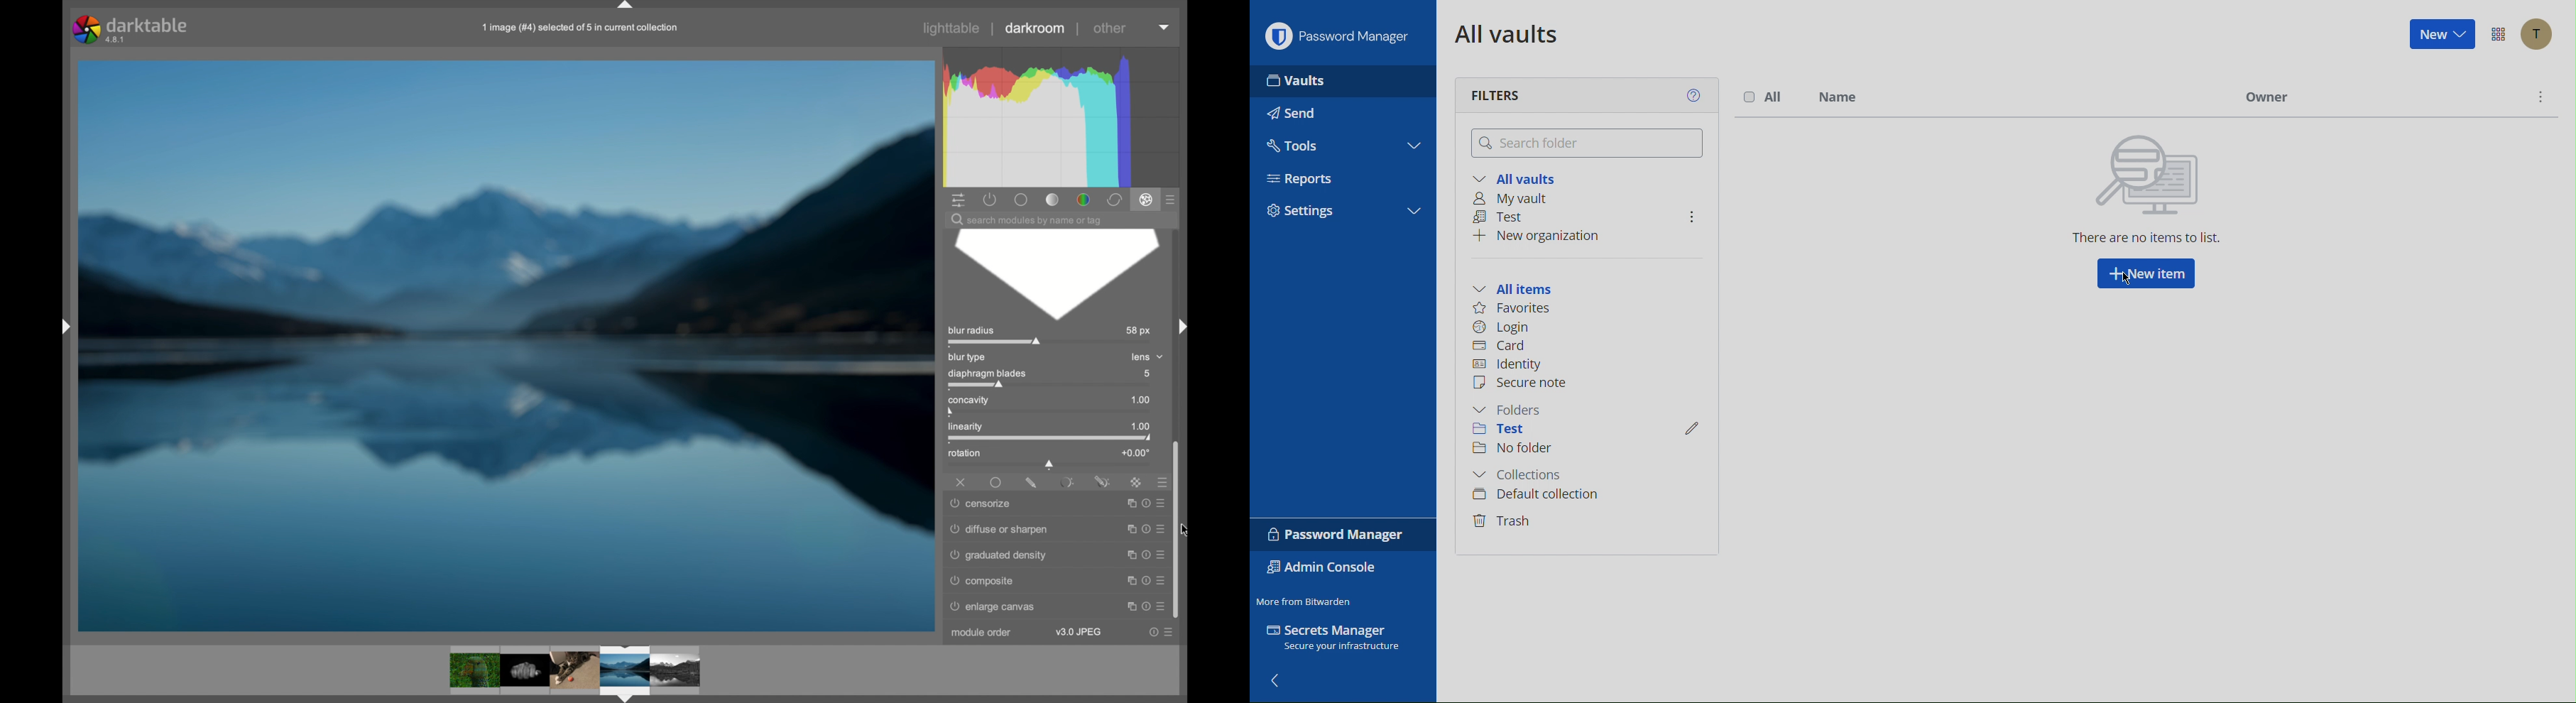 This screenshot has height=728, width=2576. What do you see at coordinates (1529, 386) in the screenshot?
I see `Secure note` at bounding box center [1529, 386].